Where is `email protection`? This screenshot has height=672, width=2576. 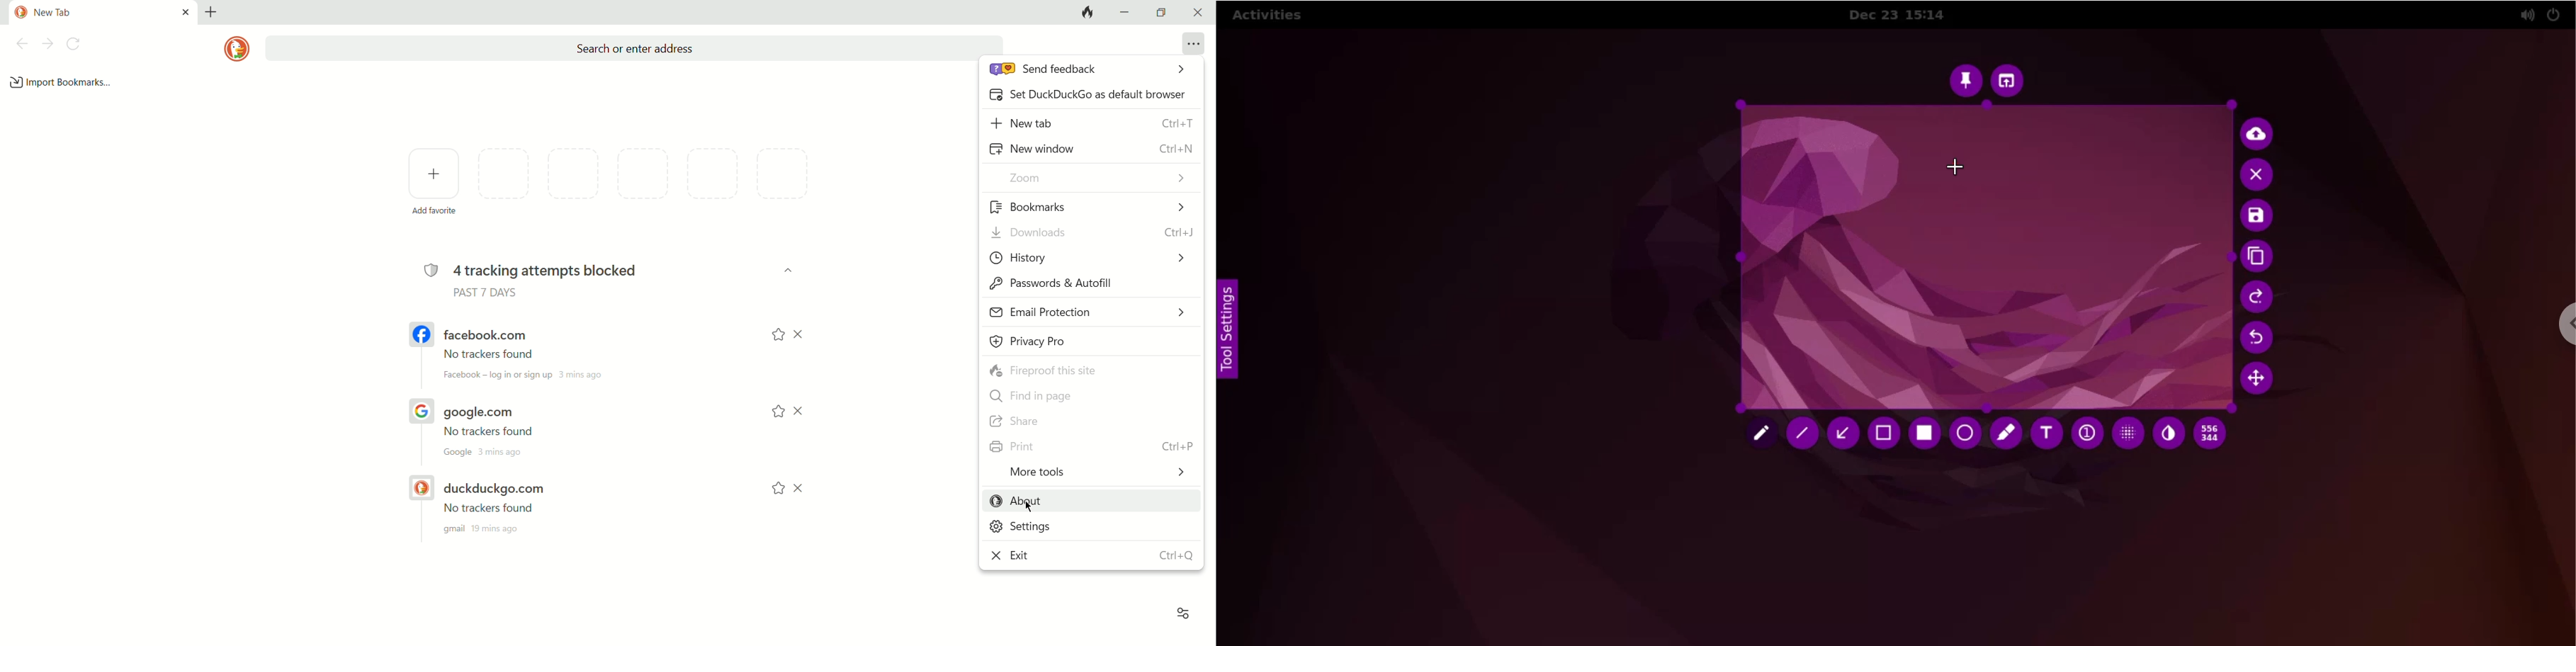 email protection is located at coordinates (1088, 314).